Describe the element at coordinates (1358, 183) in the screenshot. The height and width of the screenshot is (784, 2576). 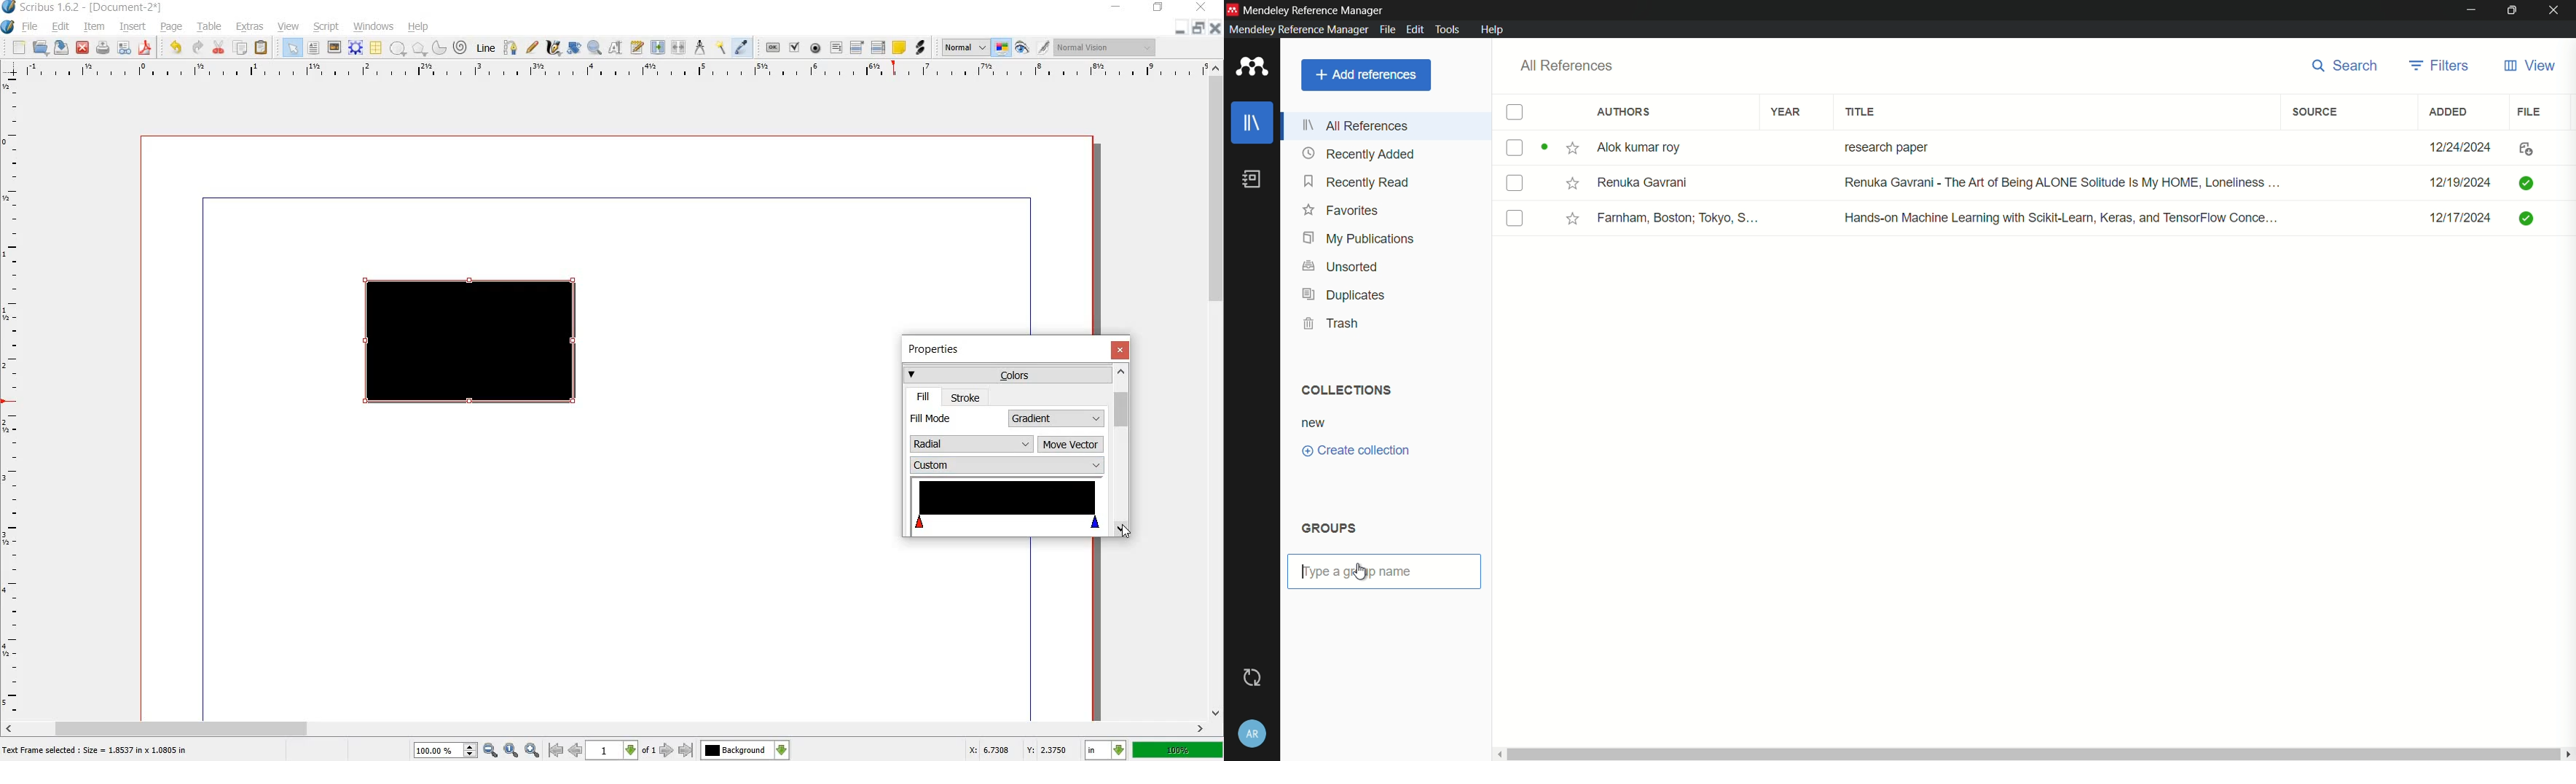
I see `recently read` at that location.